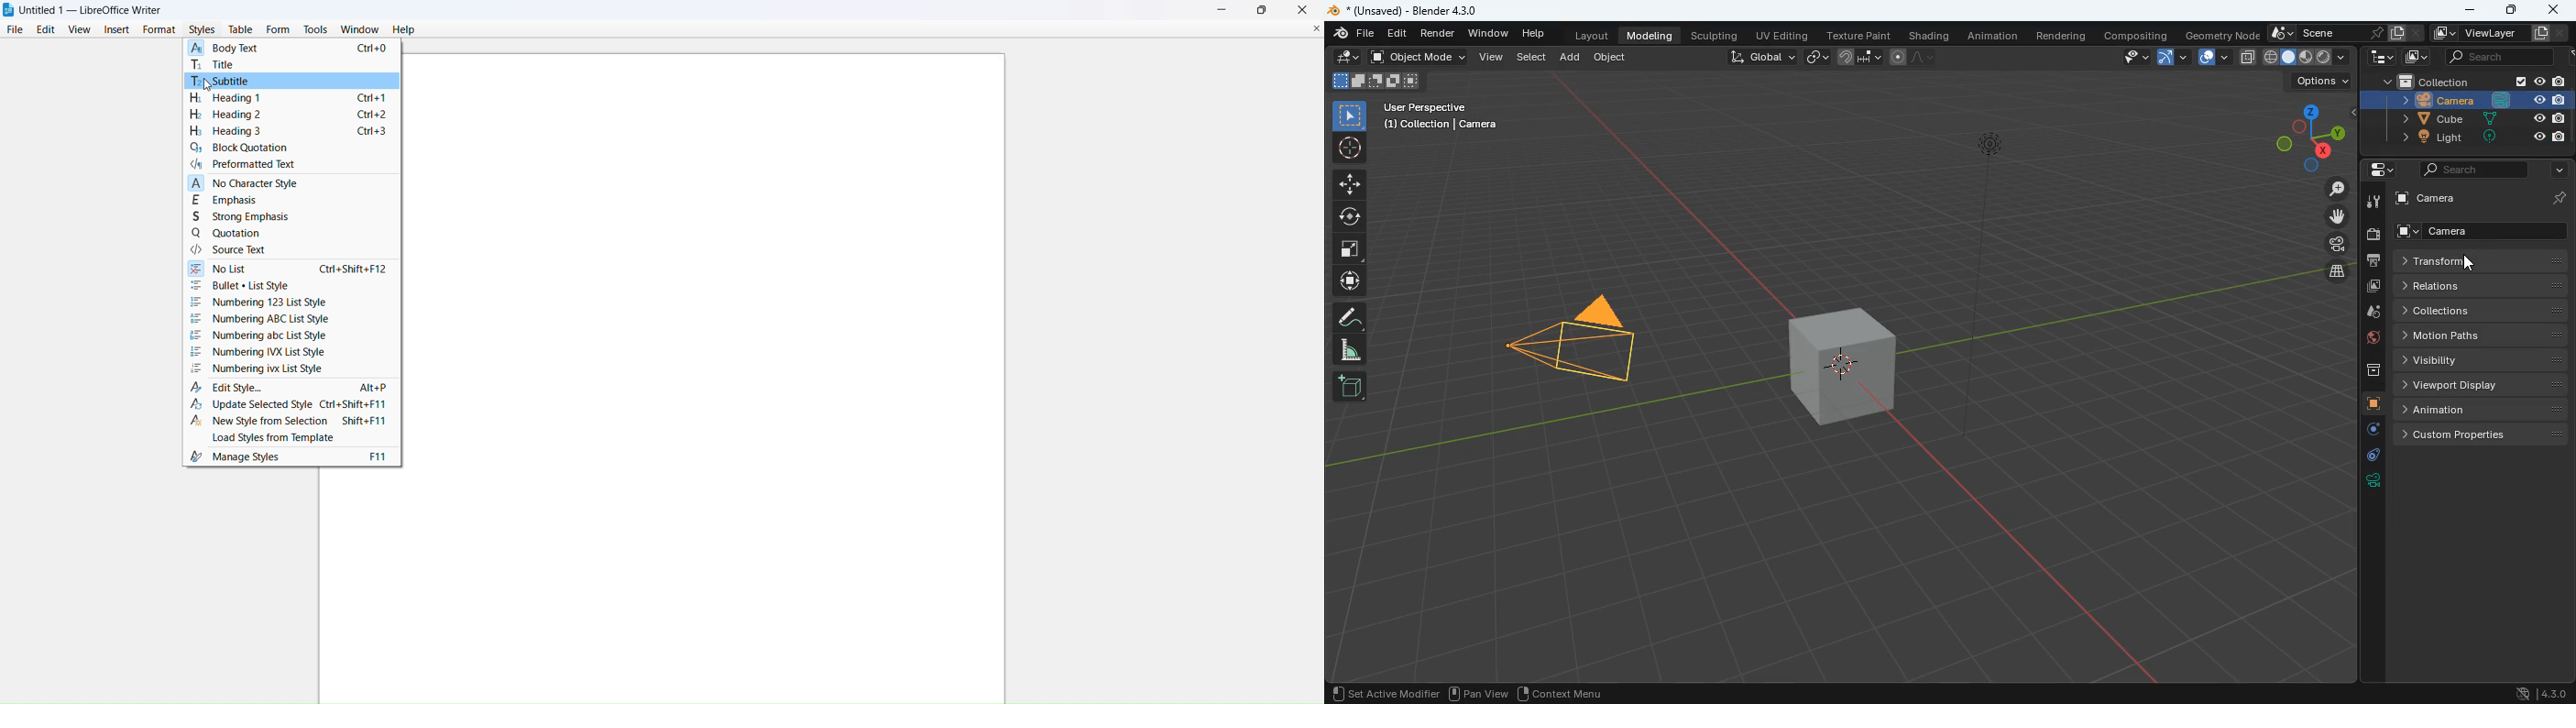 This screenshot has height=728, width=2576. Describe the element at coordinates (161, 30) in the screenshot. I see `format` at that location.